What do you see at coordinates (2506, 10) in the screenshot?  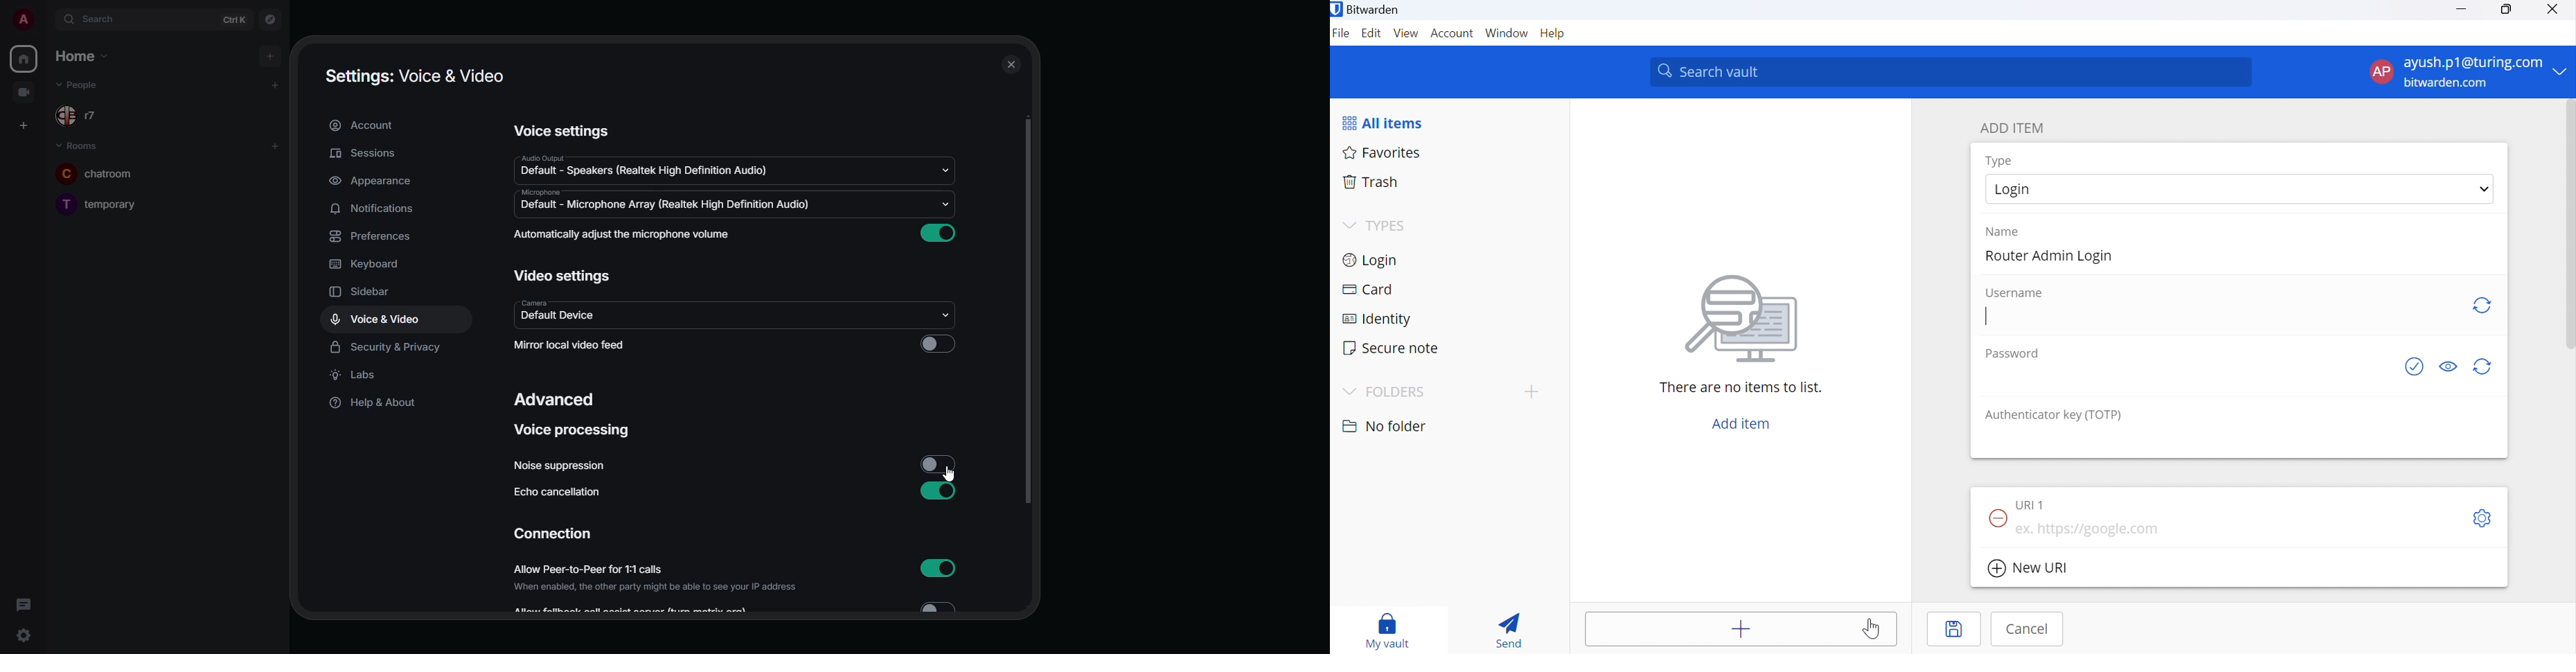 I see `Restore Down` at bounding box center [2506, 10].